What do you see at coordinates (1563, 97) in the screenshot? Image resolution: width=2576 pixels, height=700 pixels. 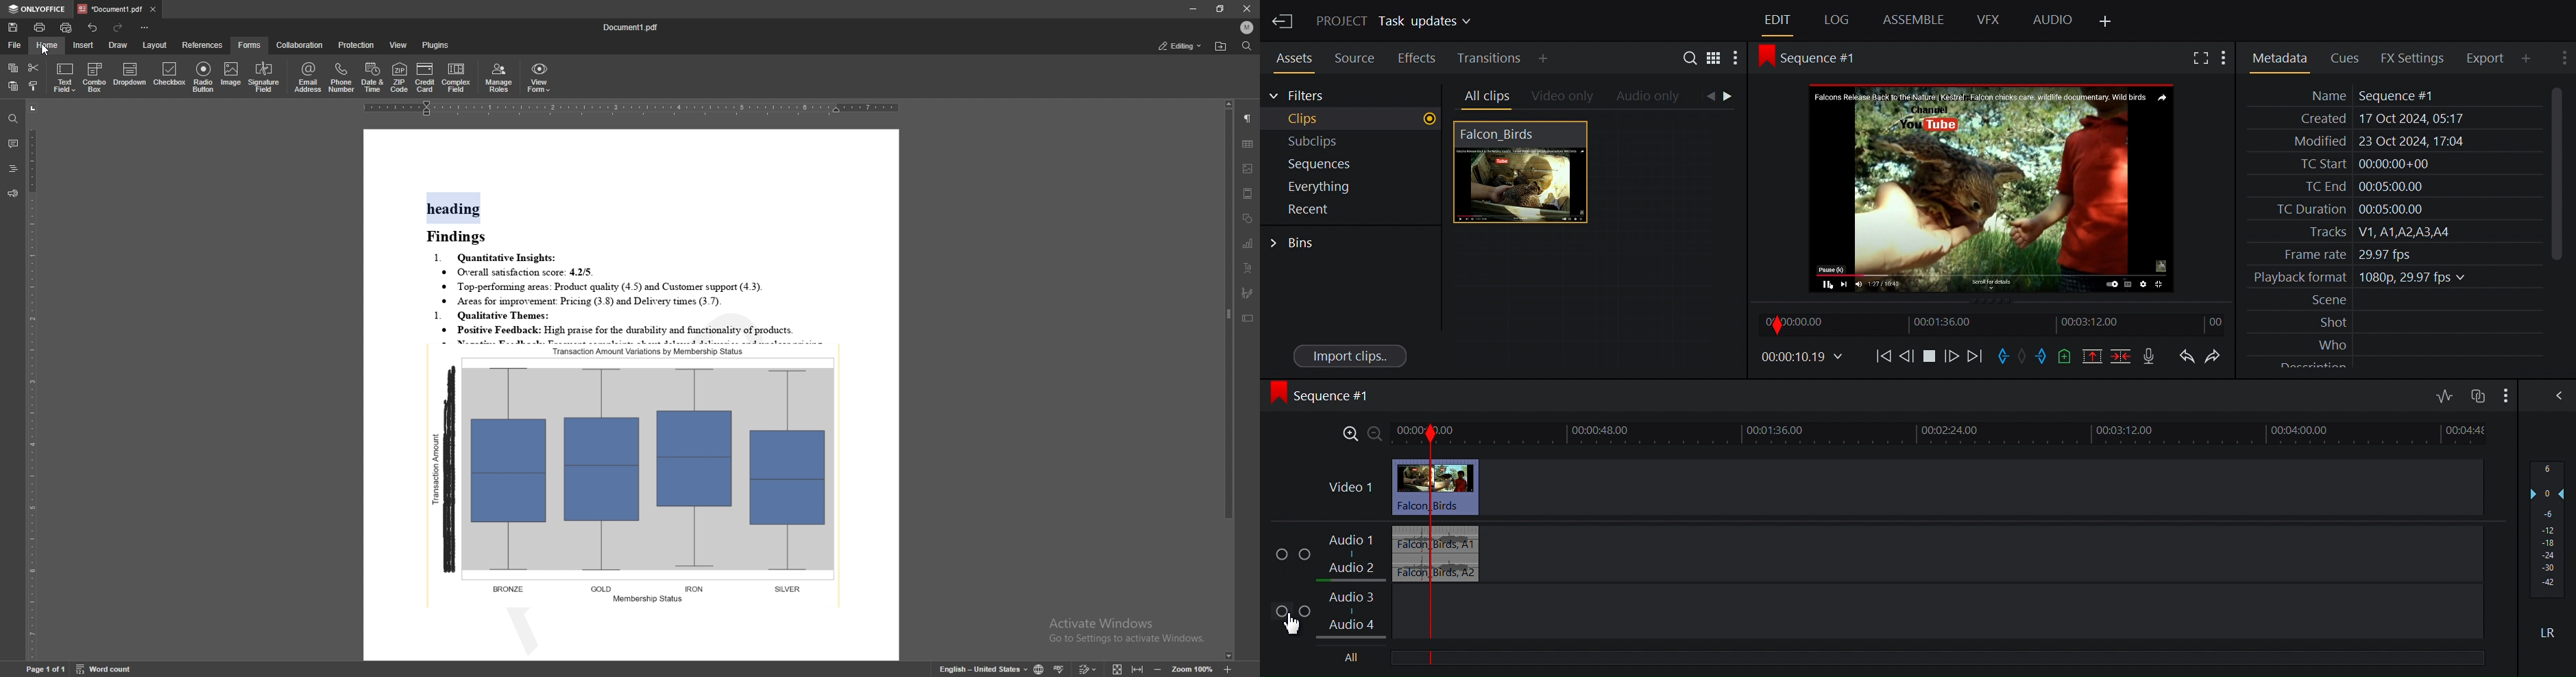 I see `Videos only` at bounding box center [1563, 97].